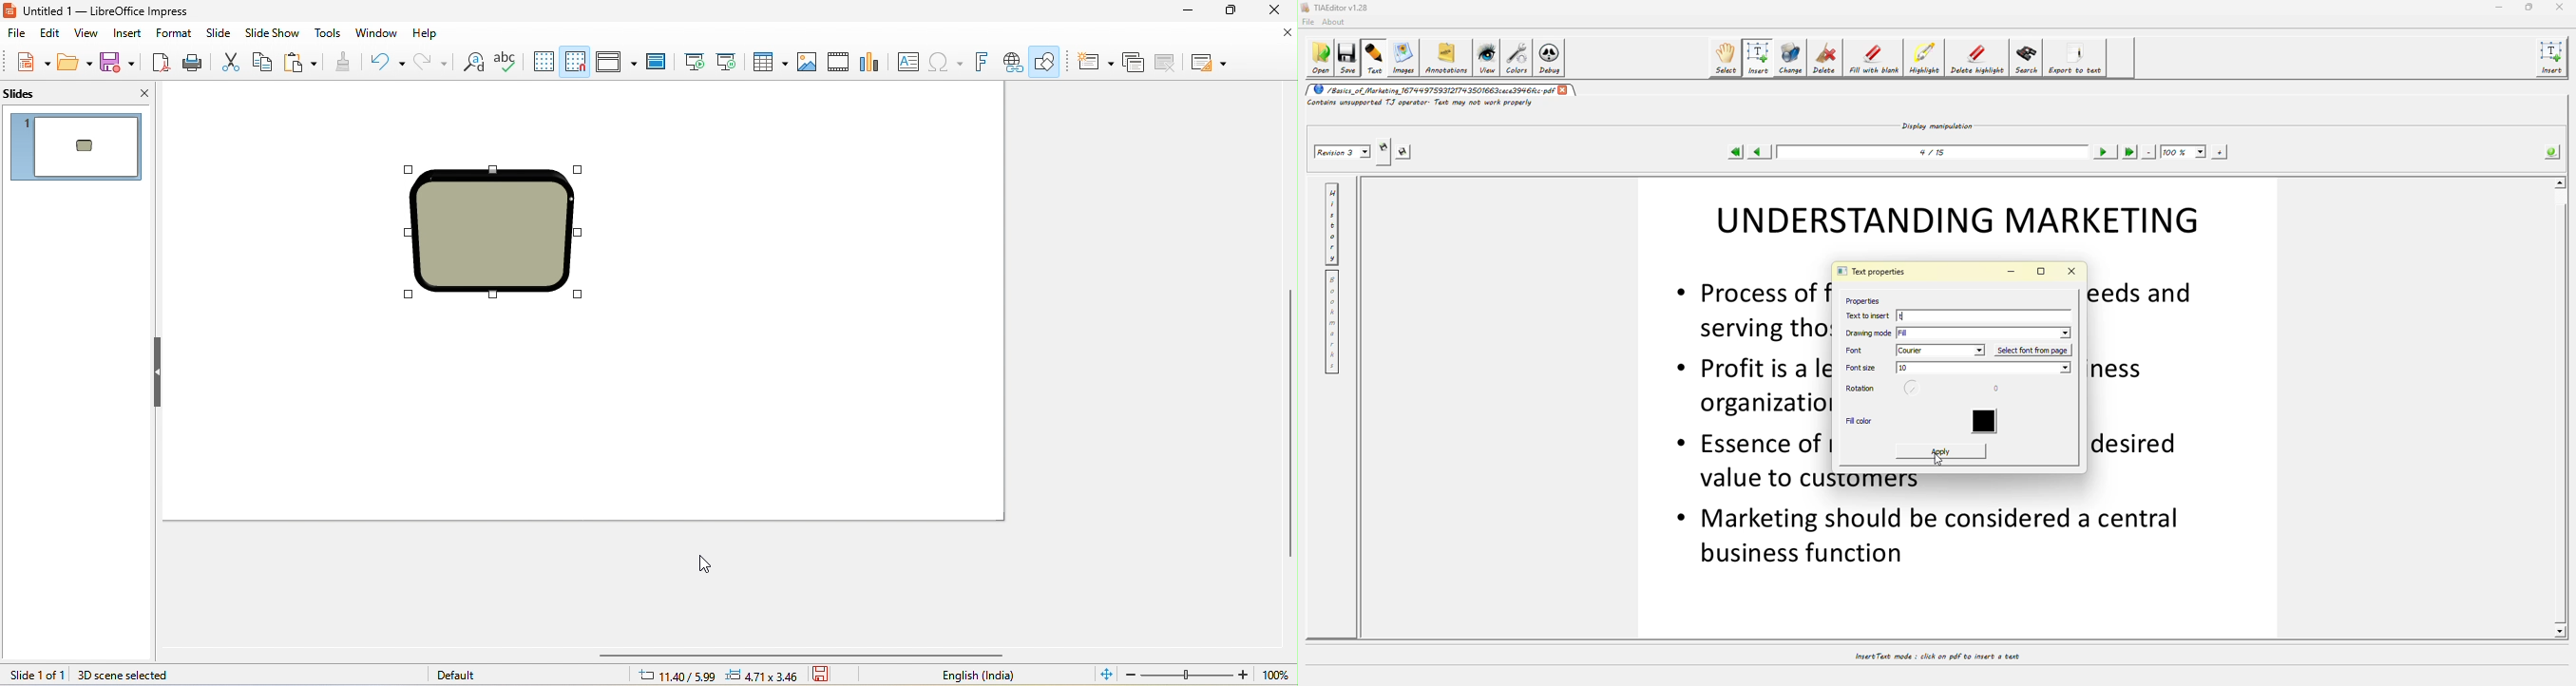 The image size is (2576, 700). Describe the element at coordinates (810, 61) in the screenshot. I see `image` at that location.